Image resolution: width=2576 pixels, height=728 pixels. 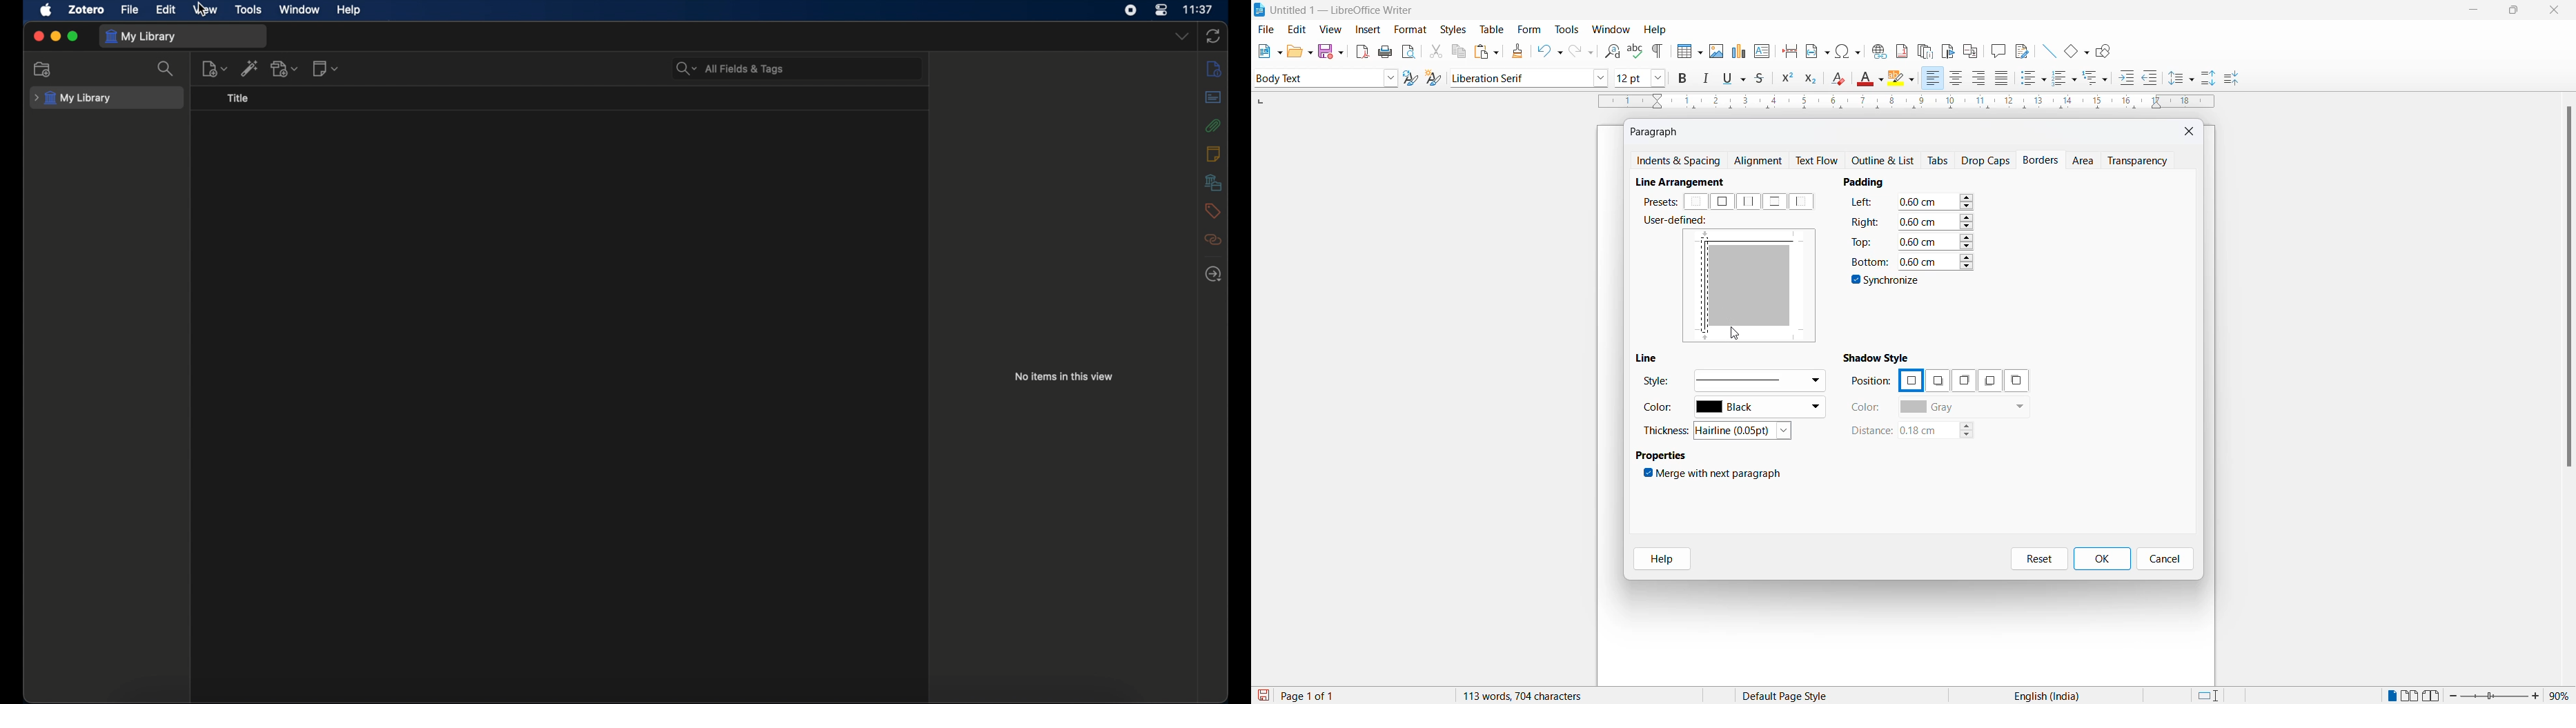 I want to click on format, so click(x=1407, y=30).